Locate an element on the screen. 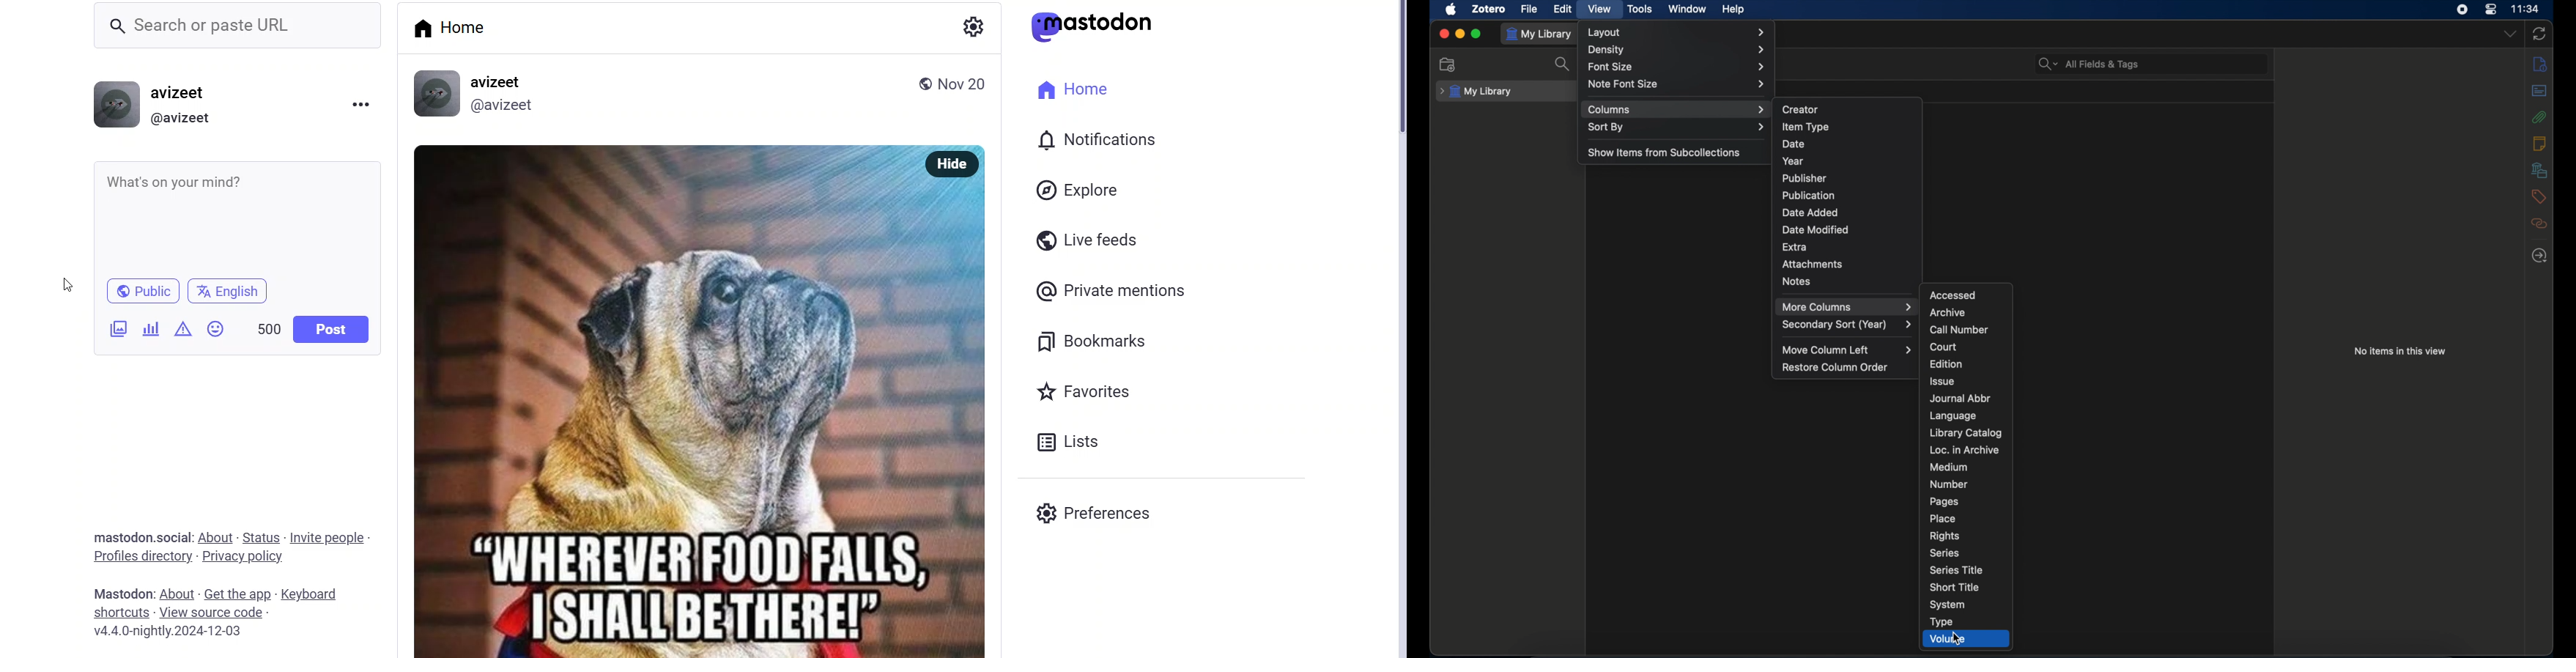 The width and height of the screenshot is (2576, 672). date added is located at coordinates (1811, 213).